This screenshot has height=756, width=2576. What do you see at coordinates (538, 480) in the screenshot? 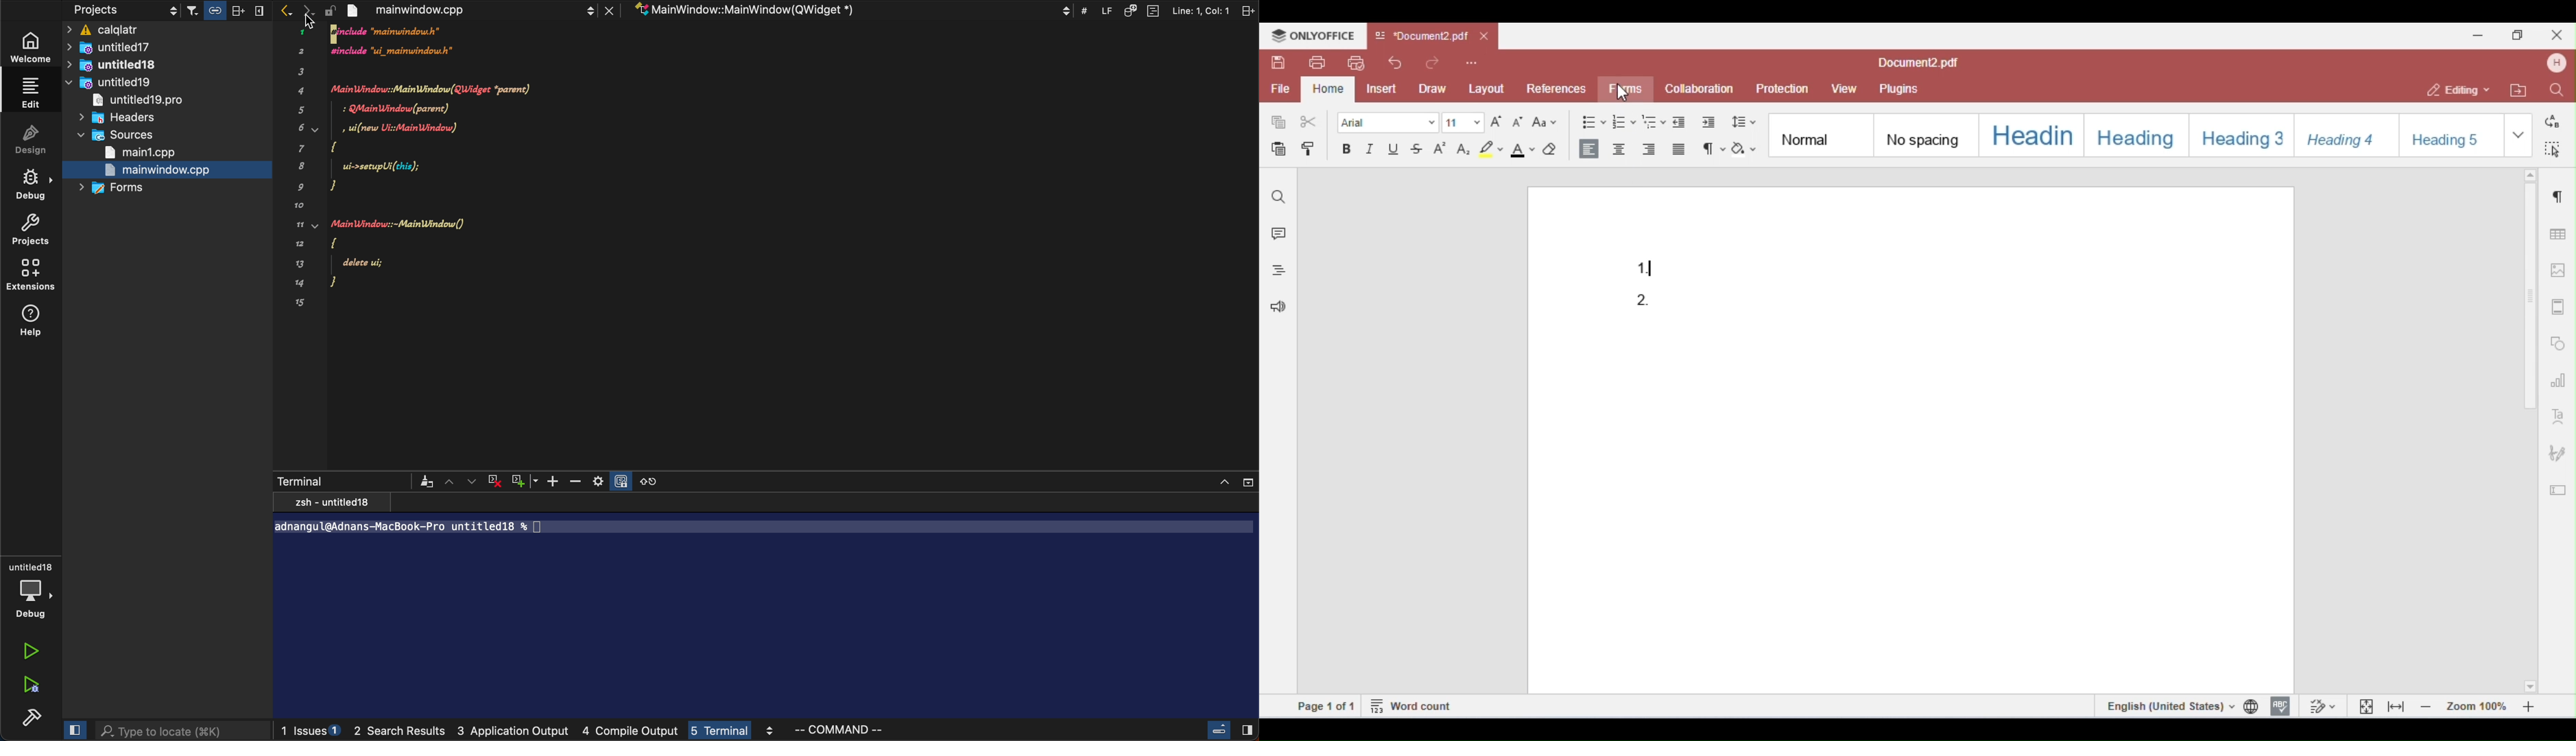
I see `Down arrow` at bounding box center [538, 480].